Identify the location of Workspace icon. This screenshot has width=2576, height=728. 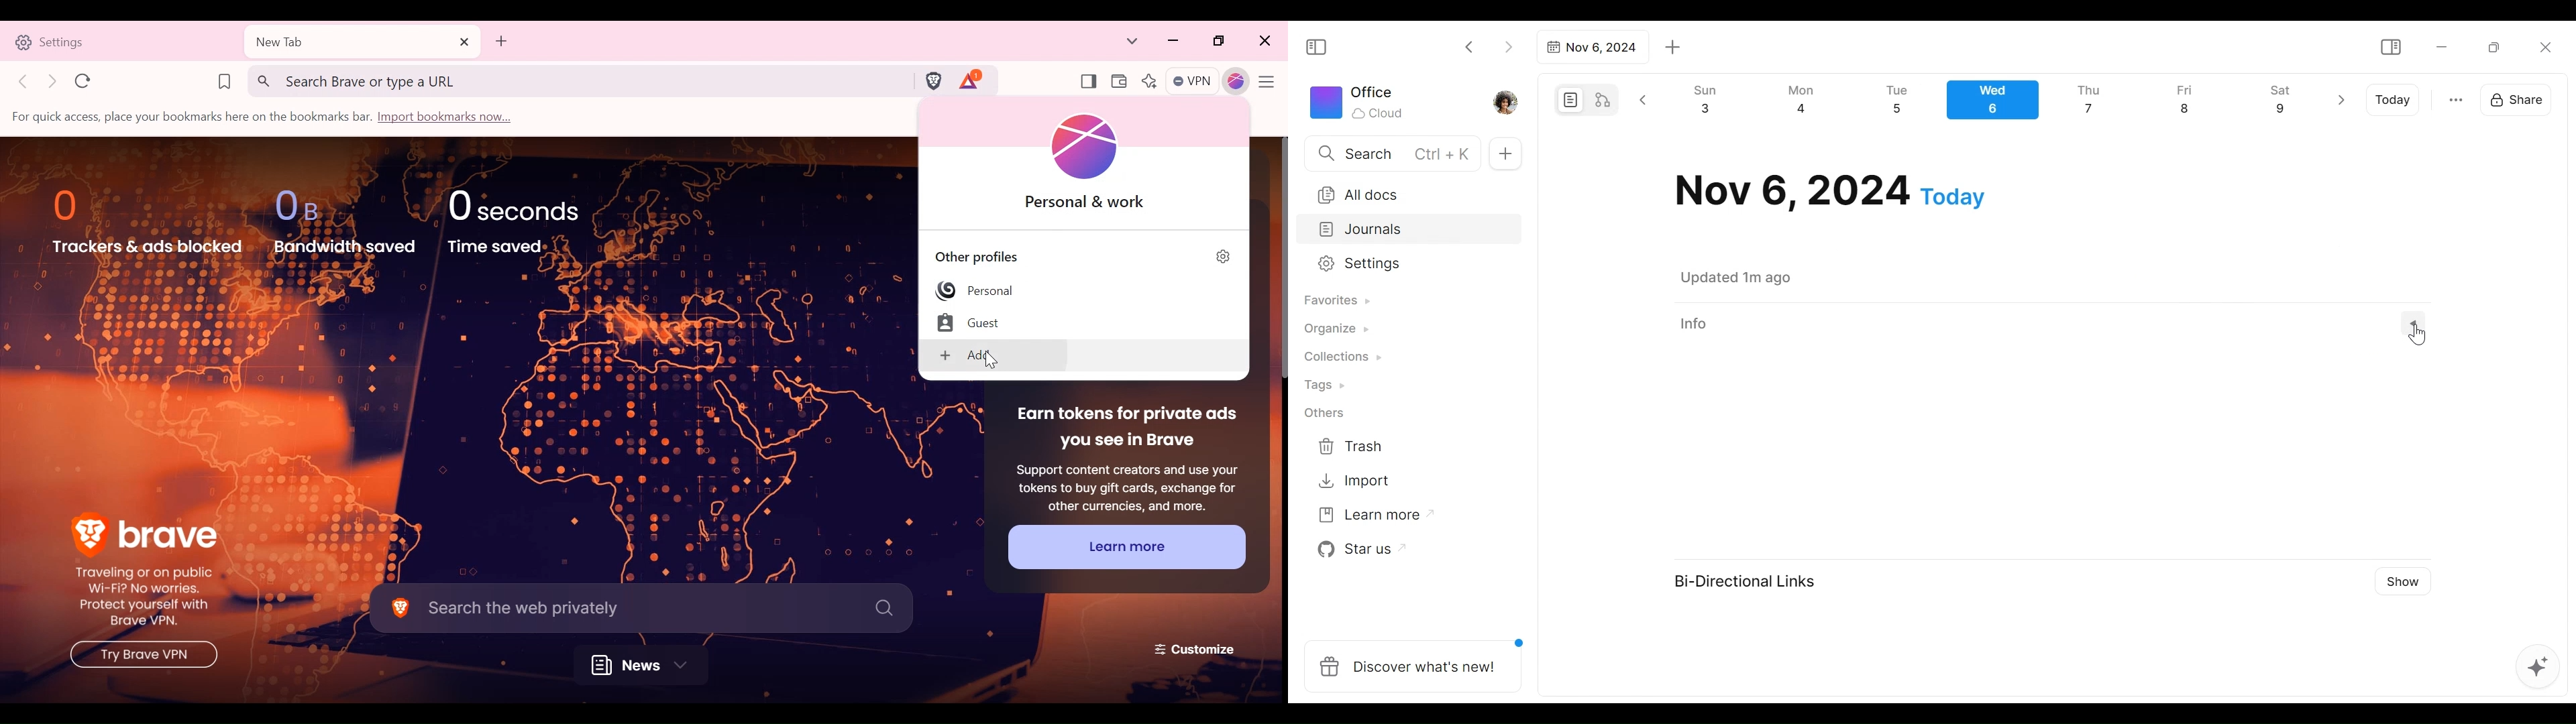
(1359, 101).